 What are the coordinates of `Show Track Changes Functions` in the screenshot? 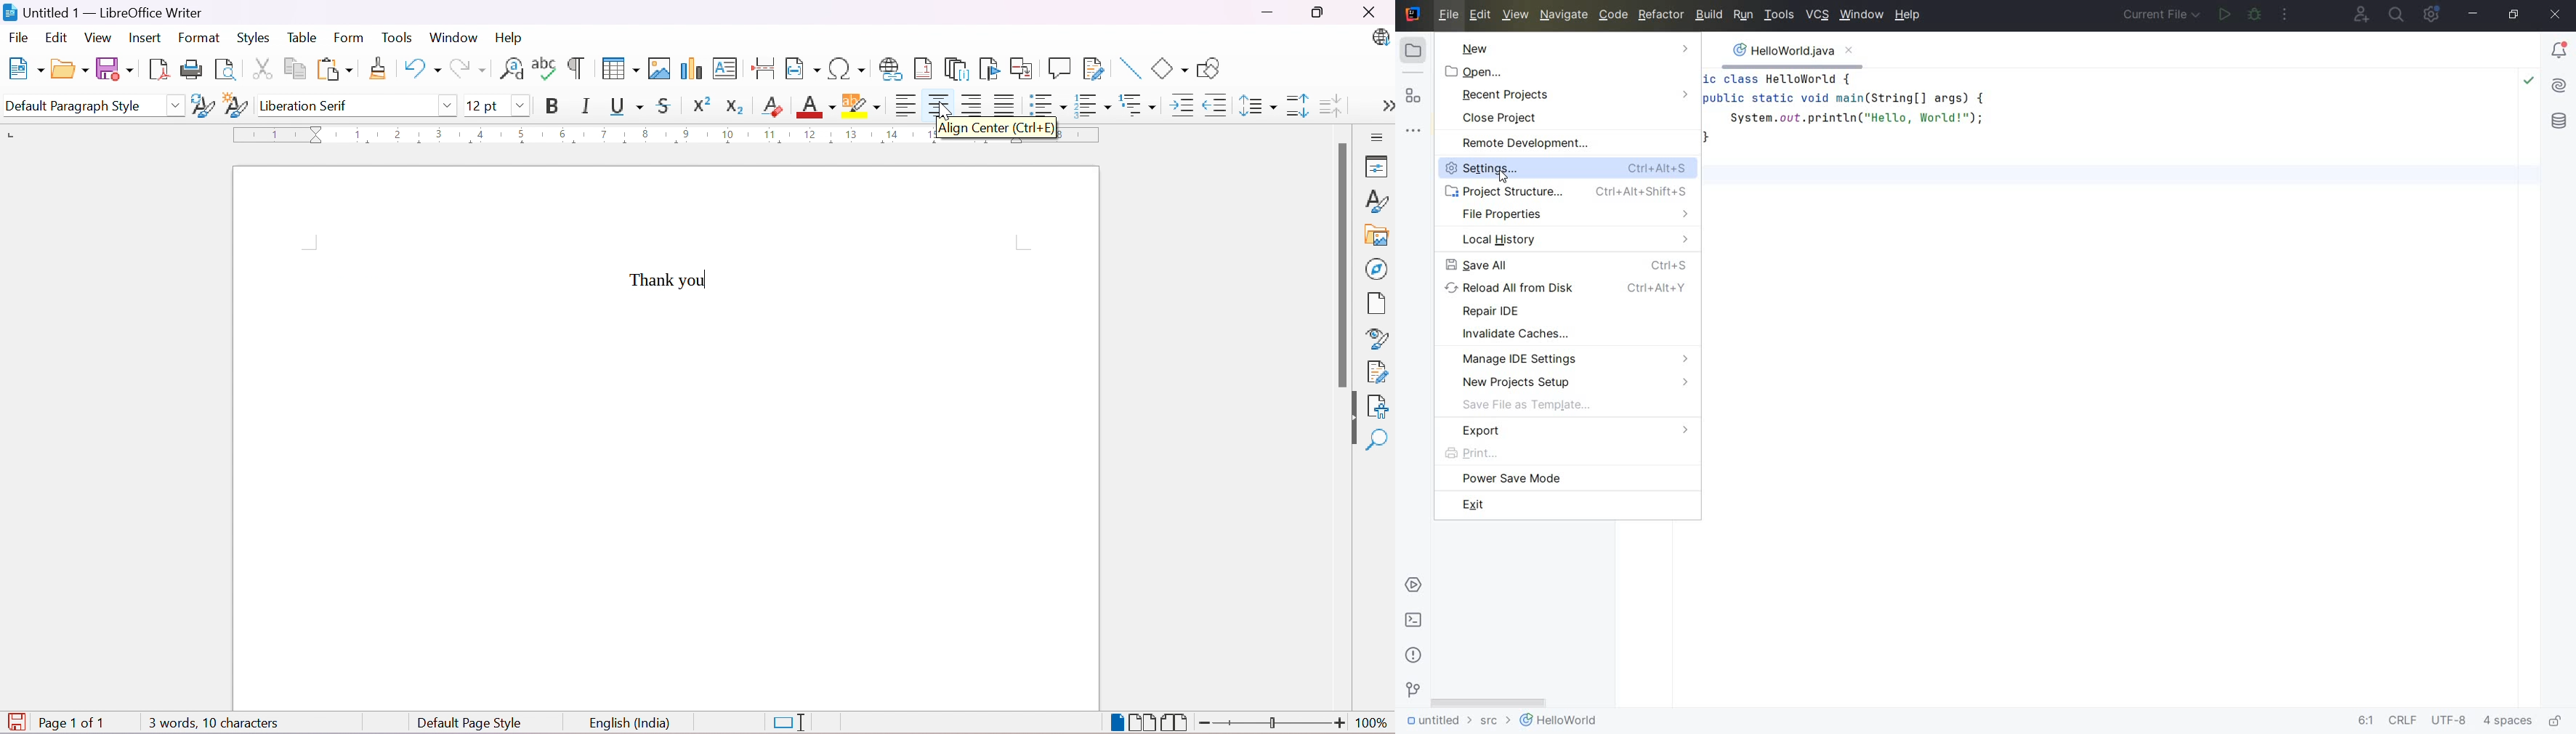 It's located at (1095, 68).